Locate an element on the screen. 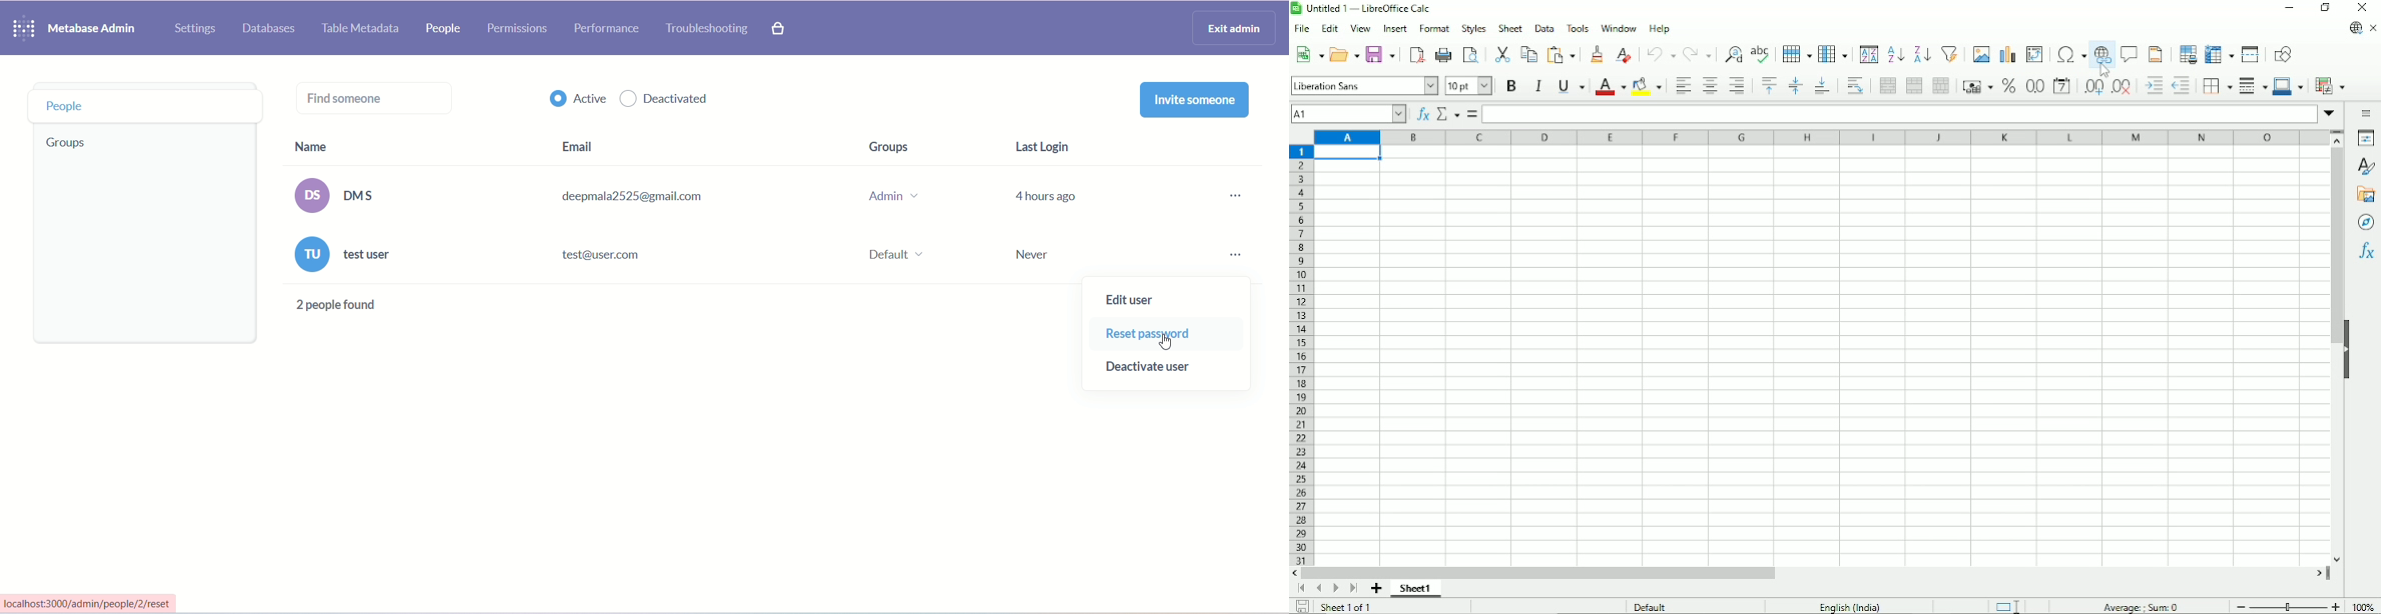 The image size is (2408, 616). Column headings is located at coordinates (1820, 137).